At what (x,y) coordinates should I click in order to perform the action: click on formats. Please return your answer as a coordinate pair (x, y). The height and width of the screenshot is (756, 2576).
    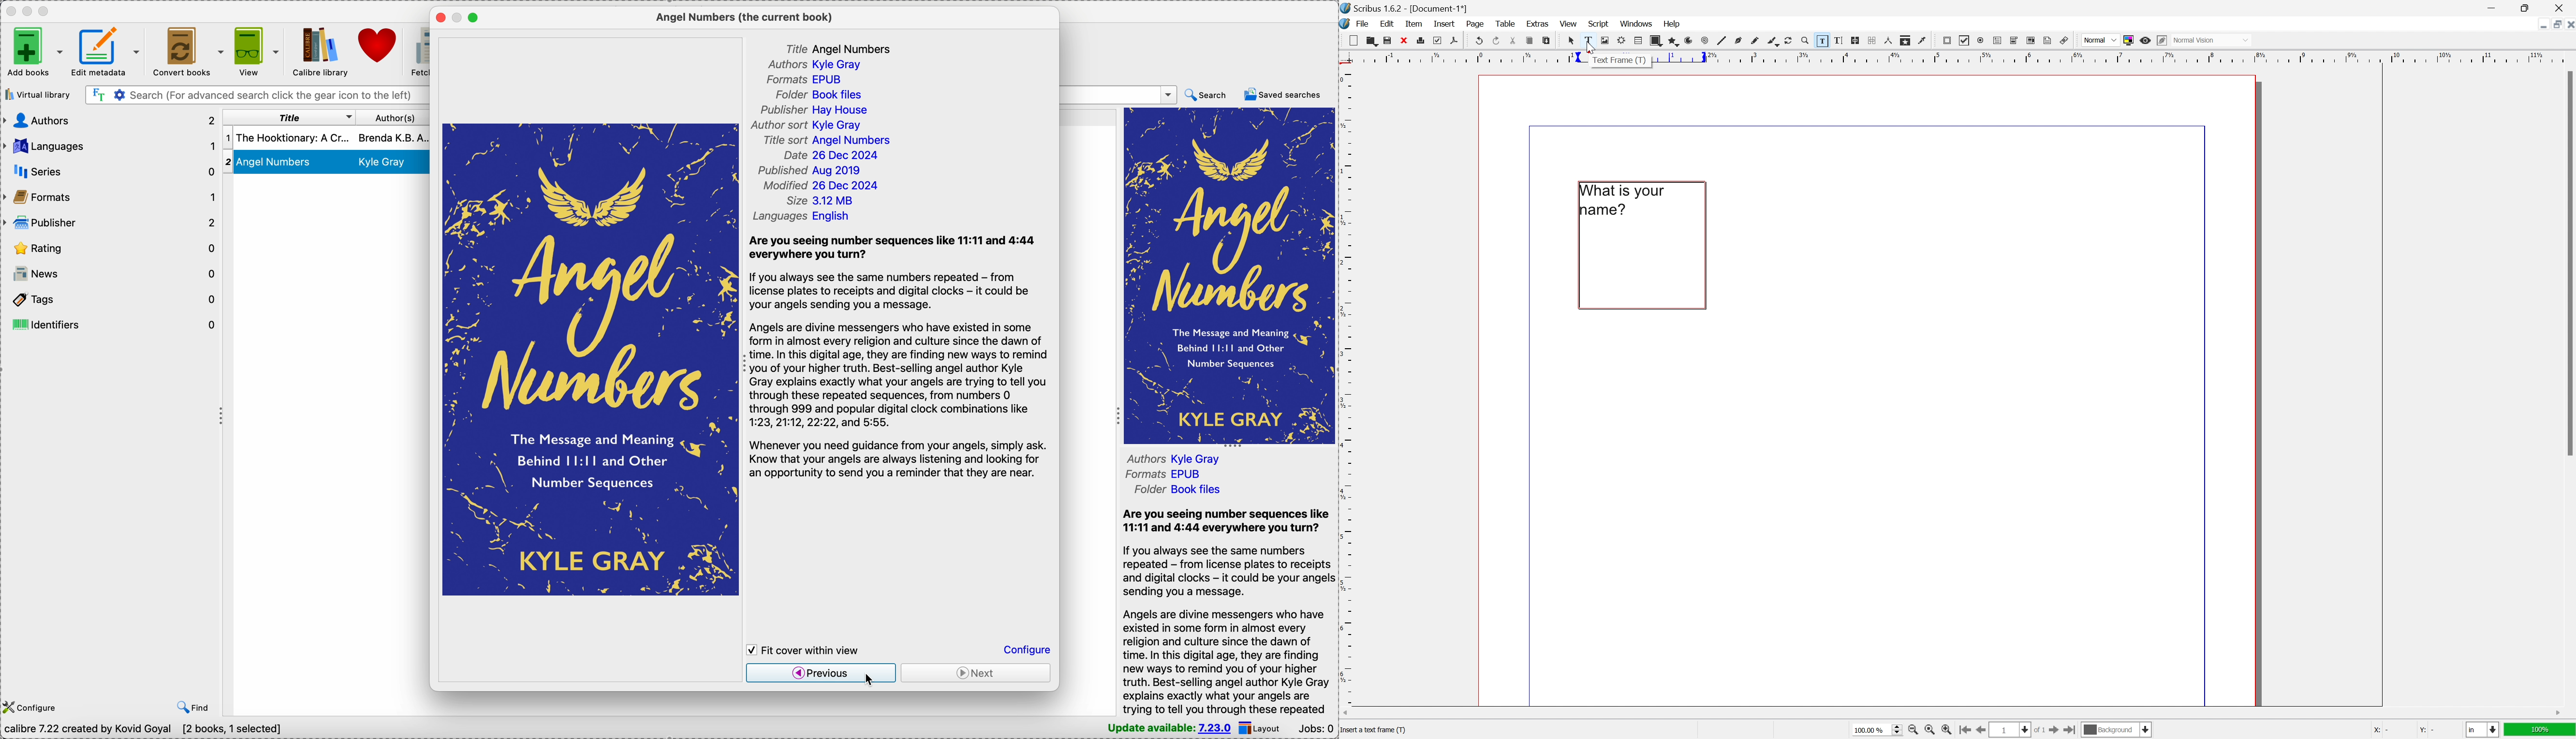
    Looking at the image, I should click on (110, 197).